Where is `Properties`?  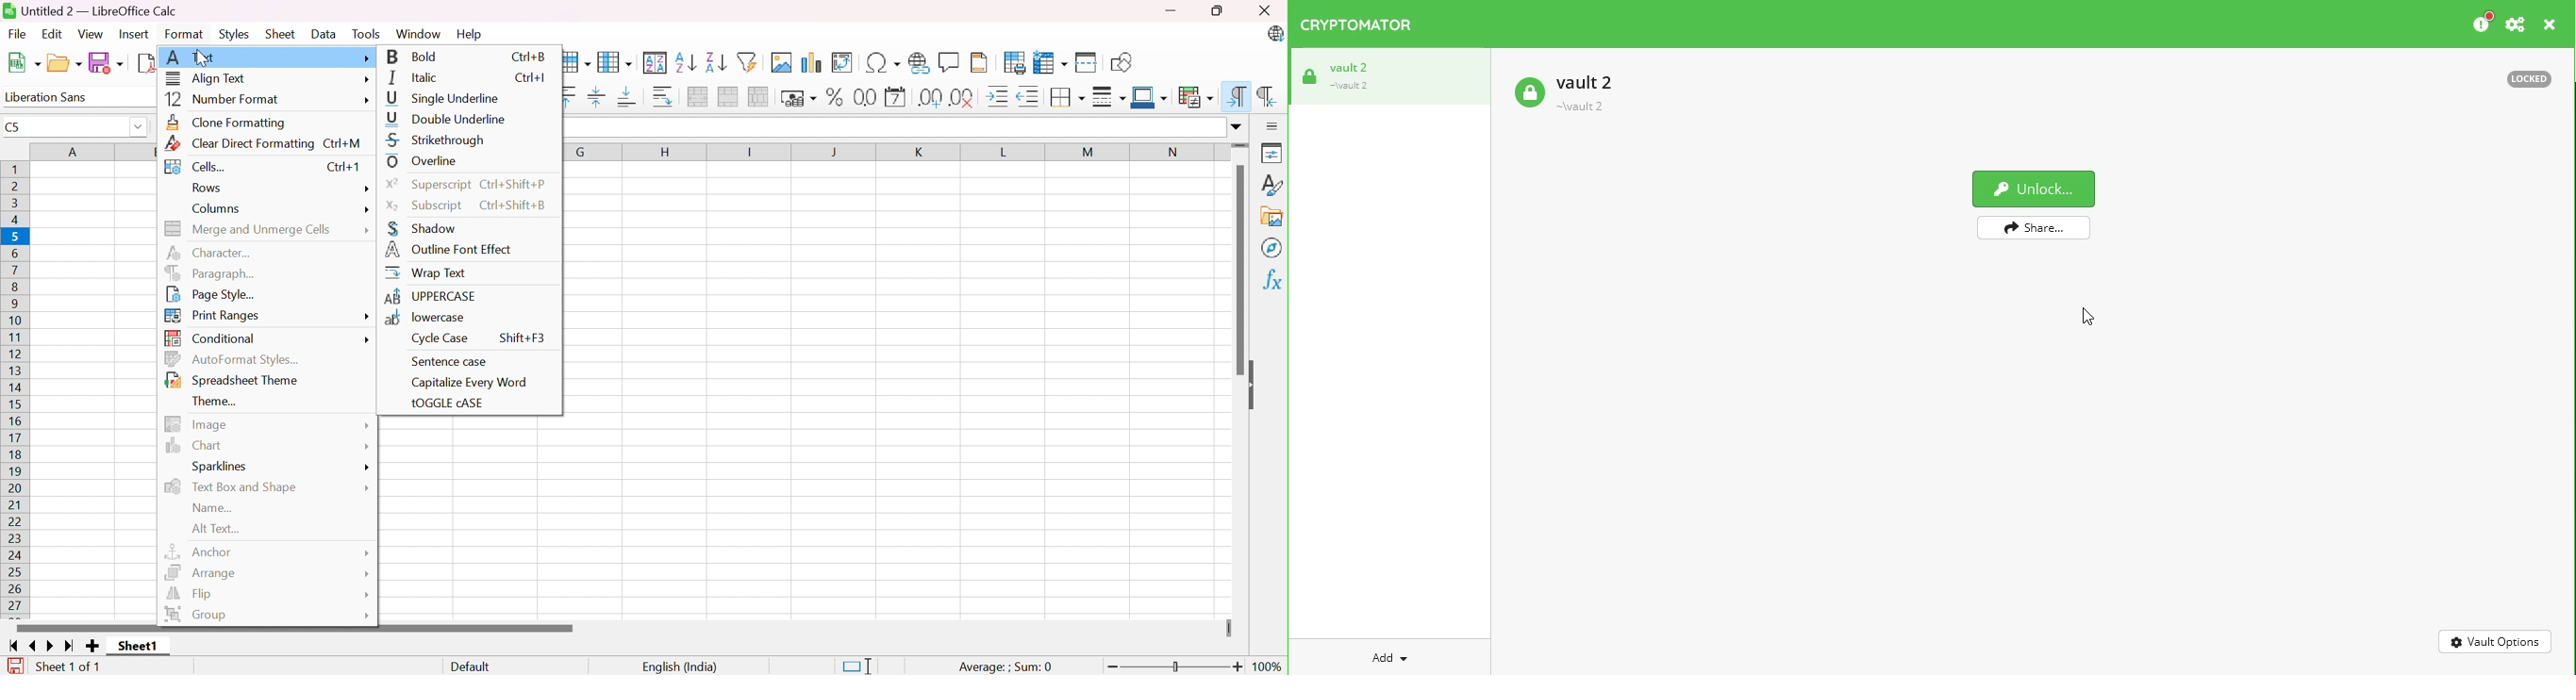 Properties is located at coordinates (1274, 150).